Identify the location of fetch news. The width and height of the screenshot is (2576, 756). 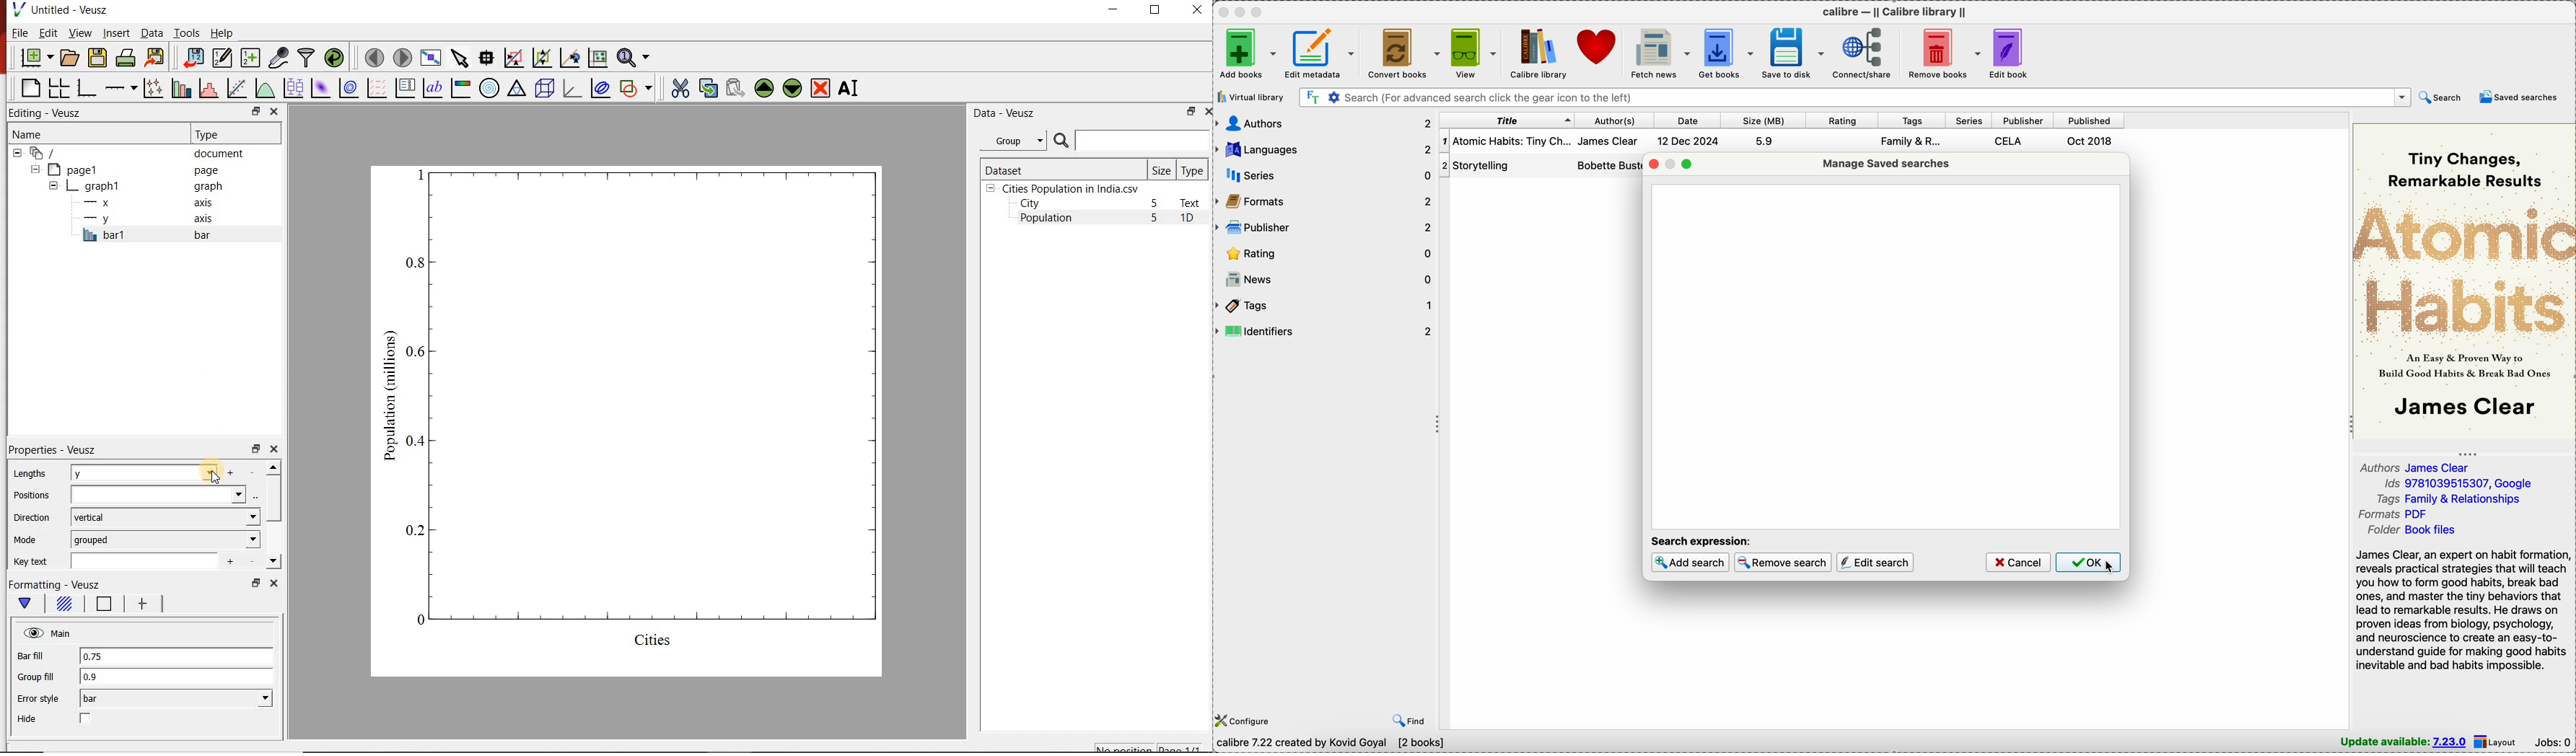
(1657, 52).